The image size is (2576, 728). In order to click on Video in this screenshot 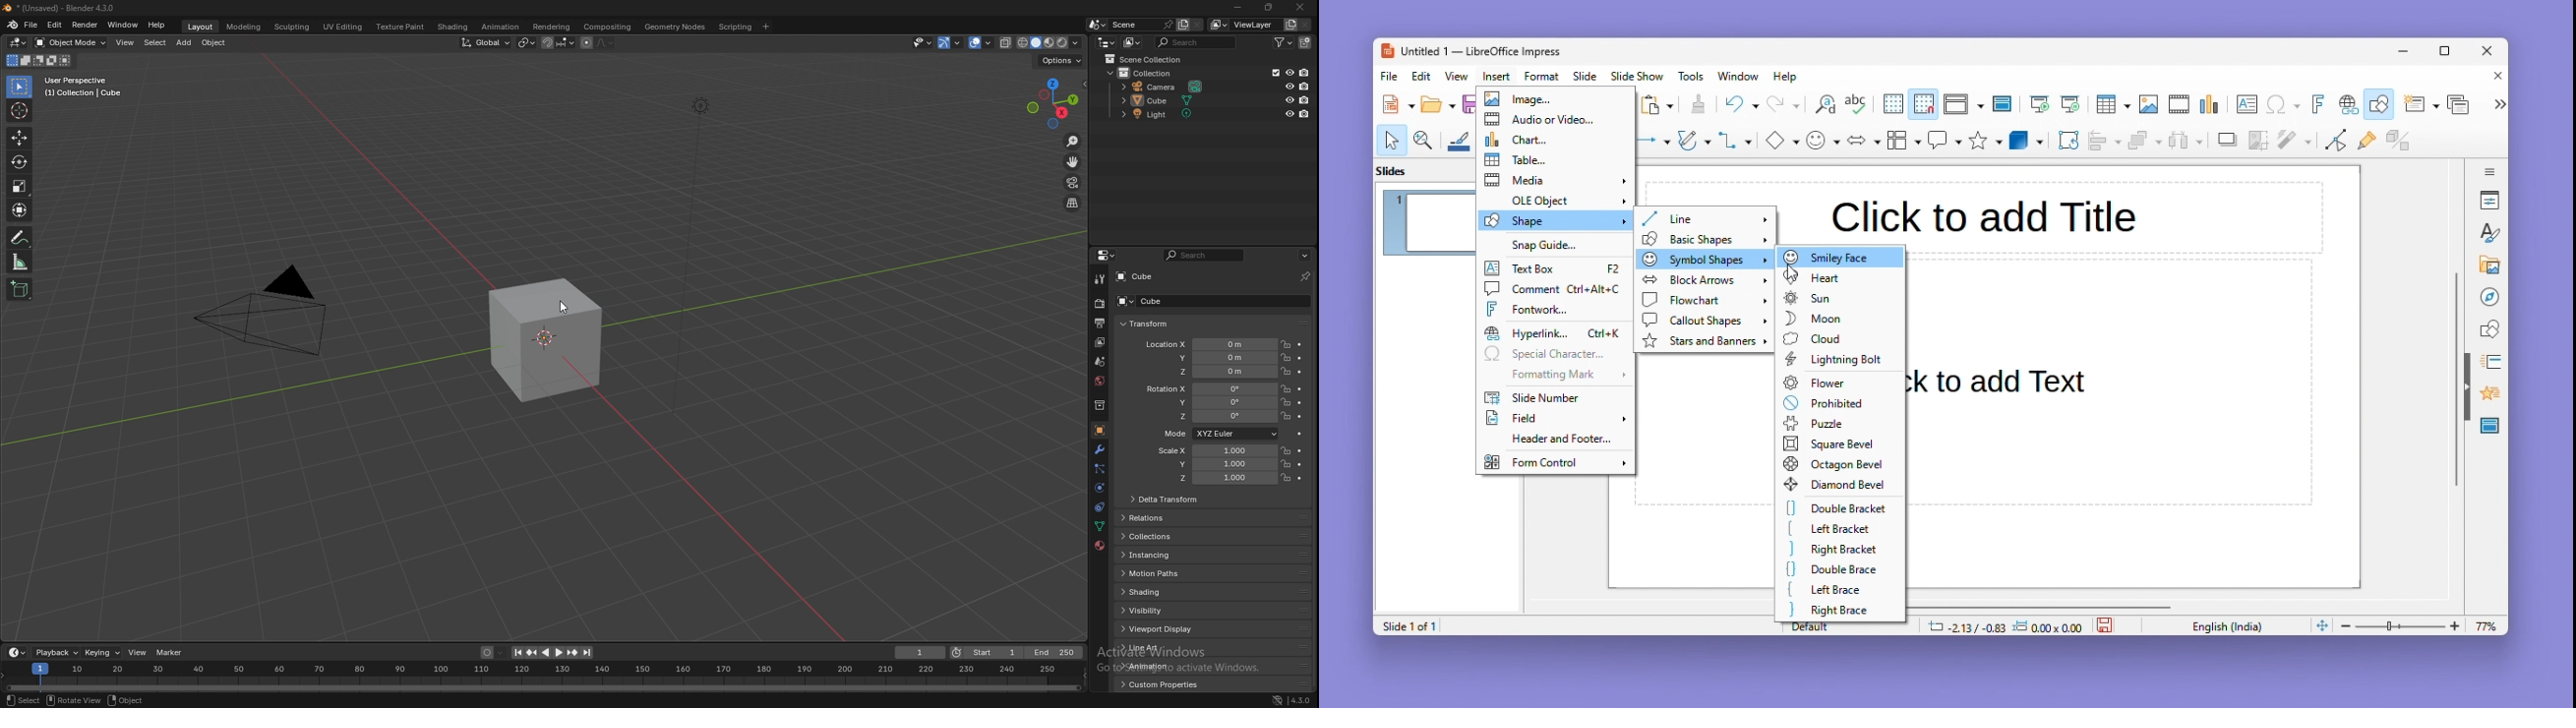, I will do `click(2179, 105)`.